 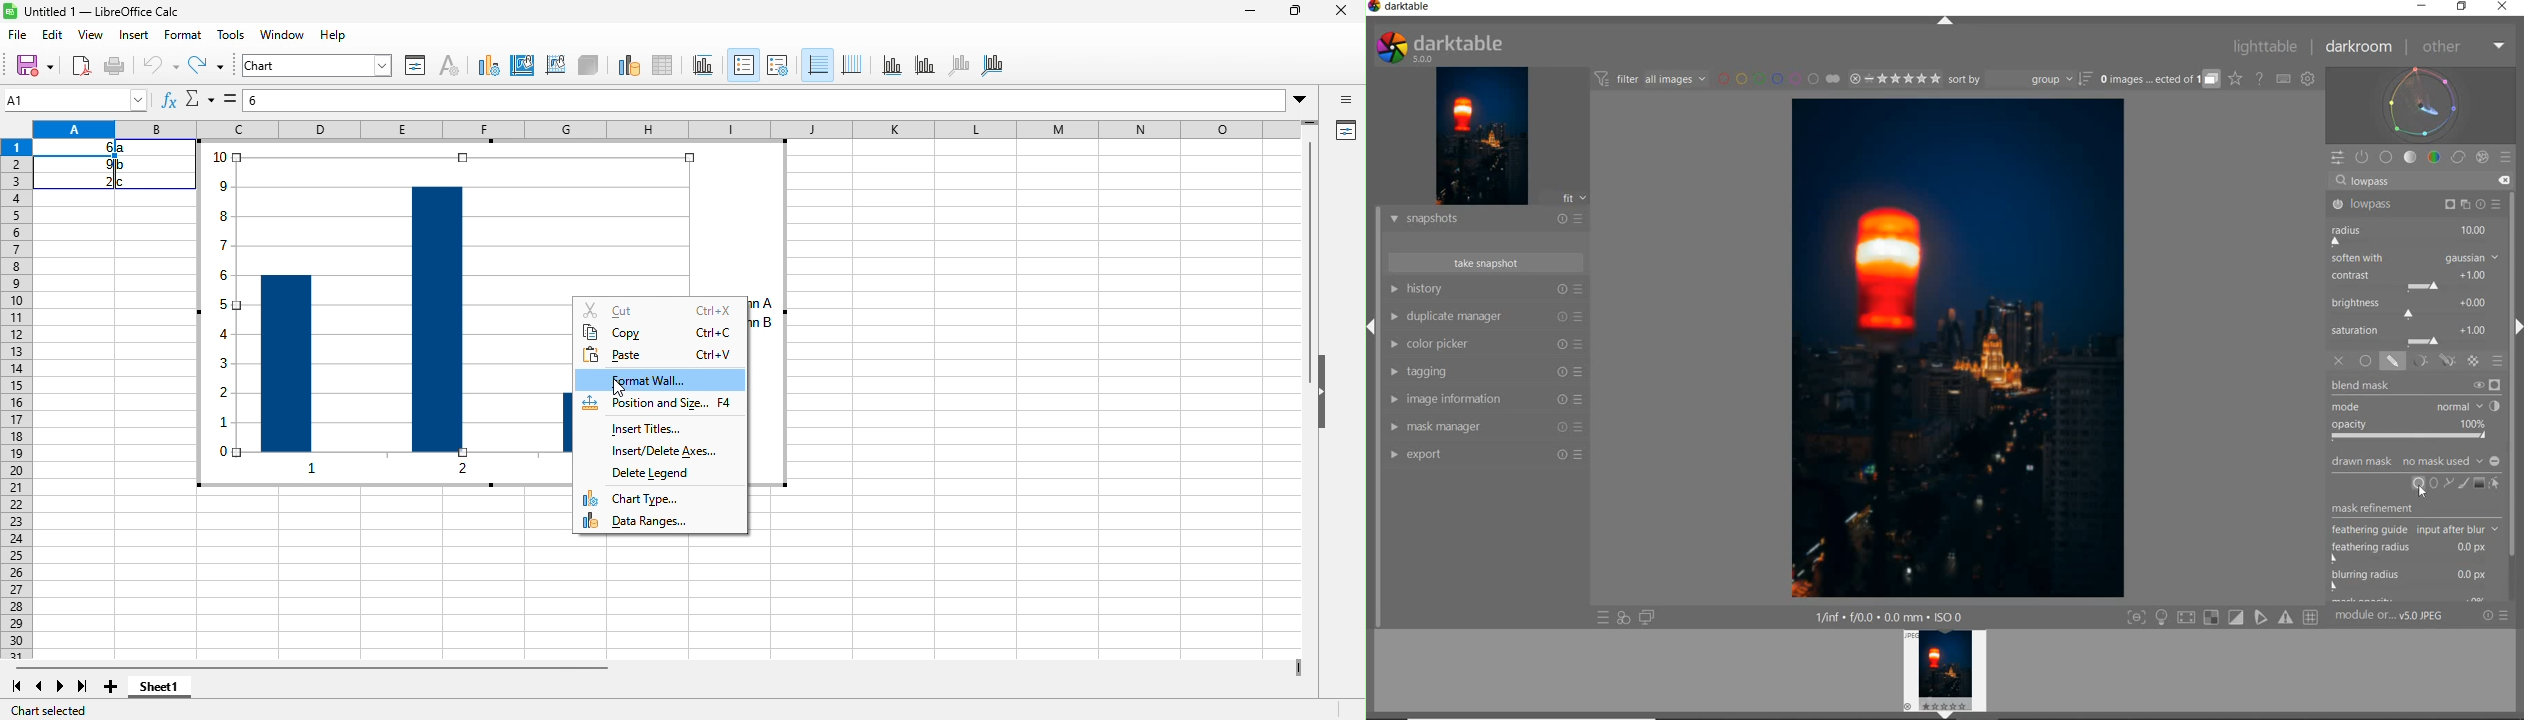 What do you see at coordinates (1623, 618) in the screenshot?
I see `QUICK ACCESS FOR APPLYING ANY OF YOUR STYLES` at bounding box center [1623, 618].